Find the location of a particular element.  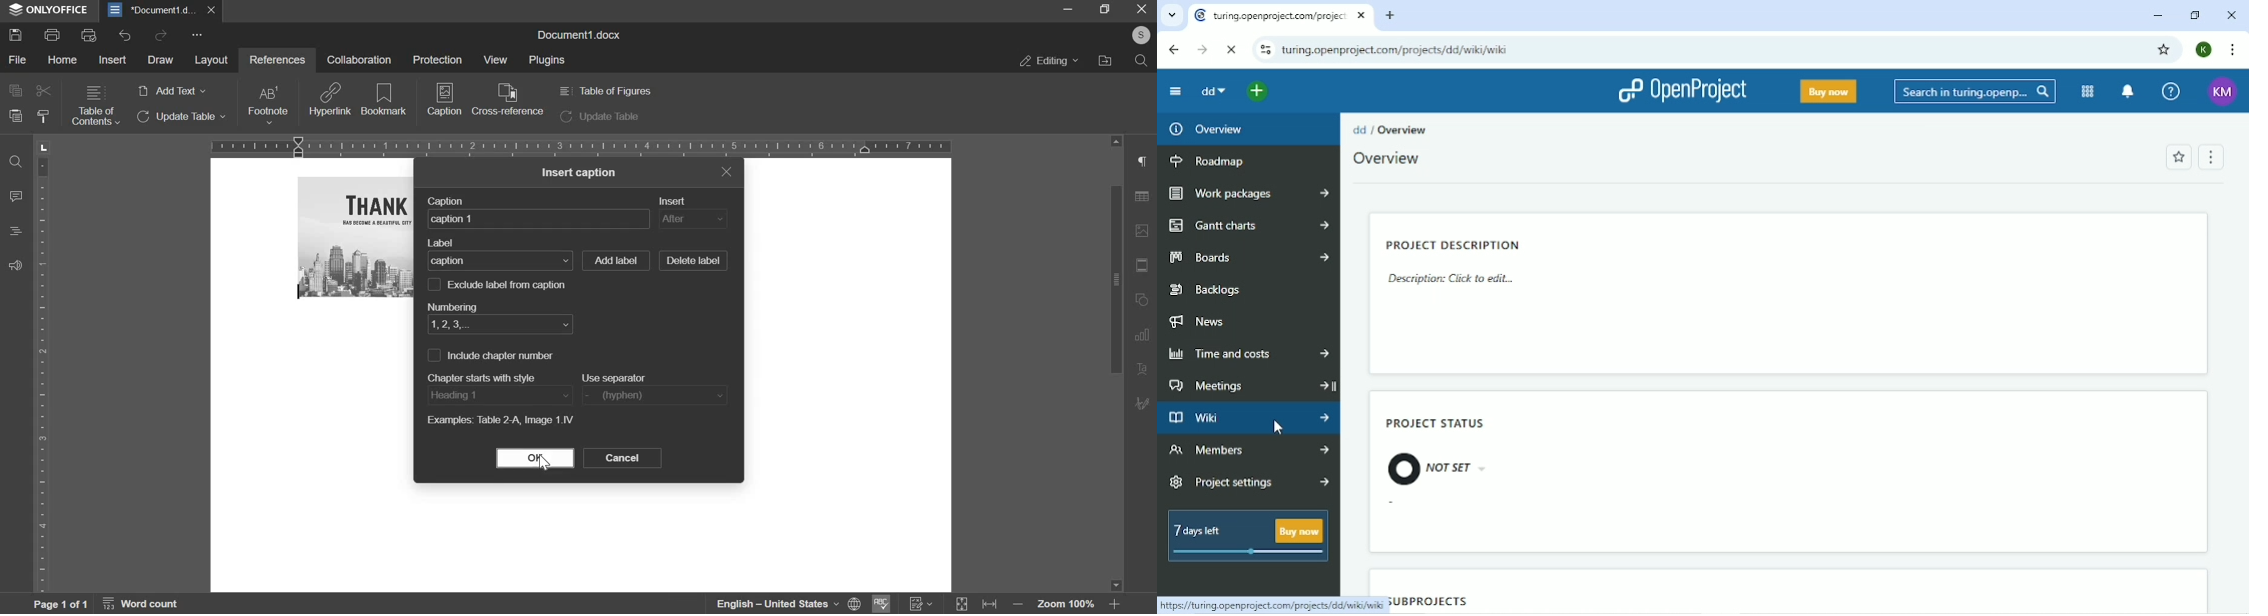

Forward is located at coordinates (1202, 50).